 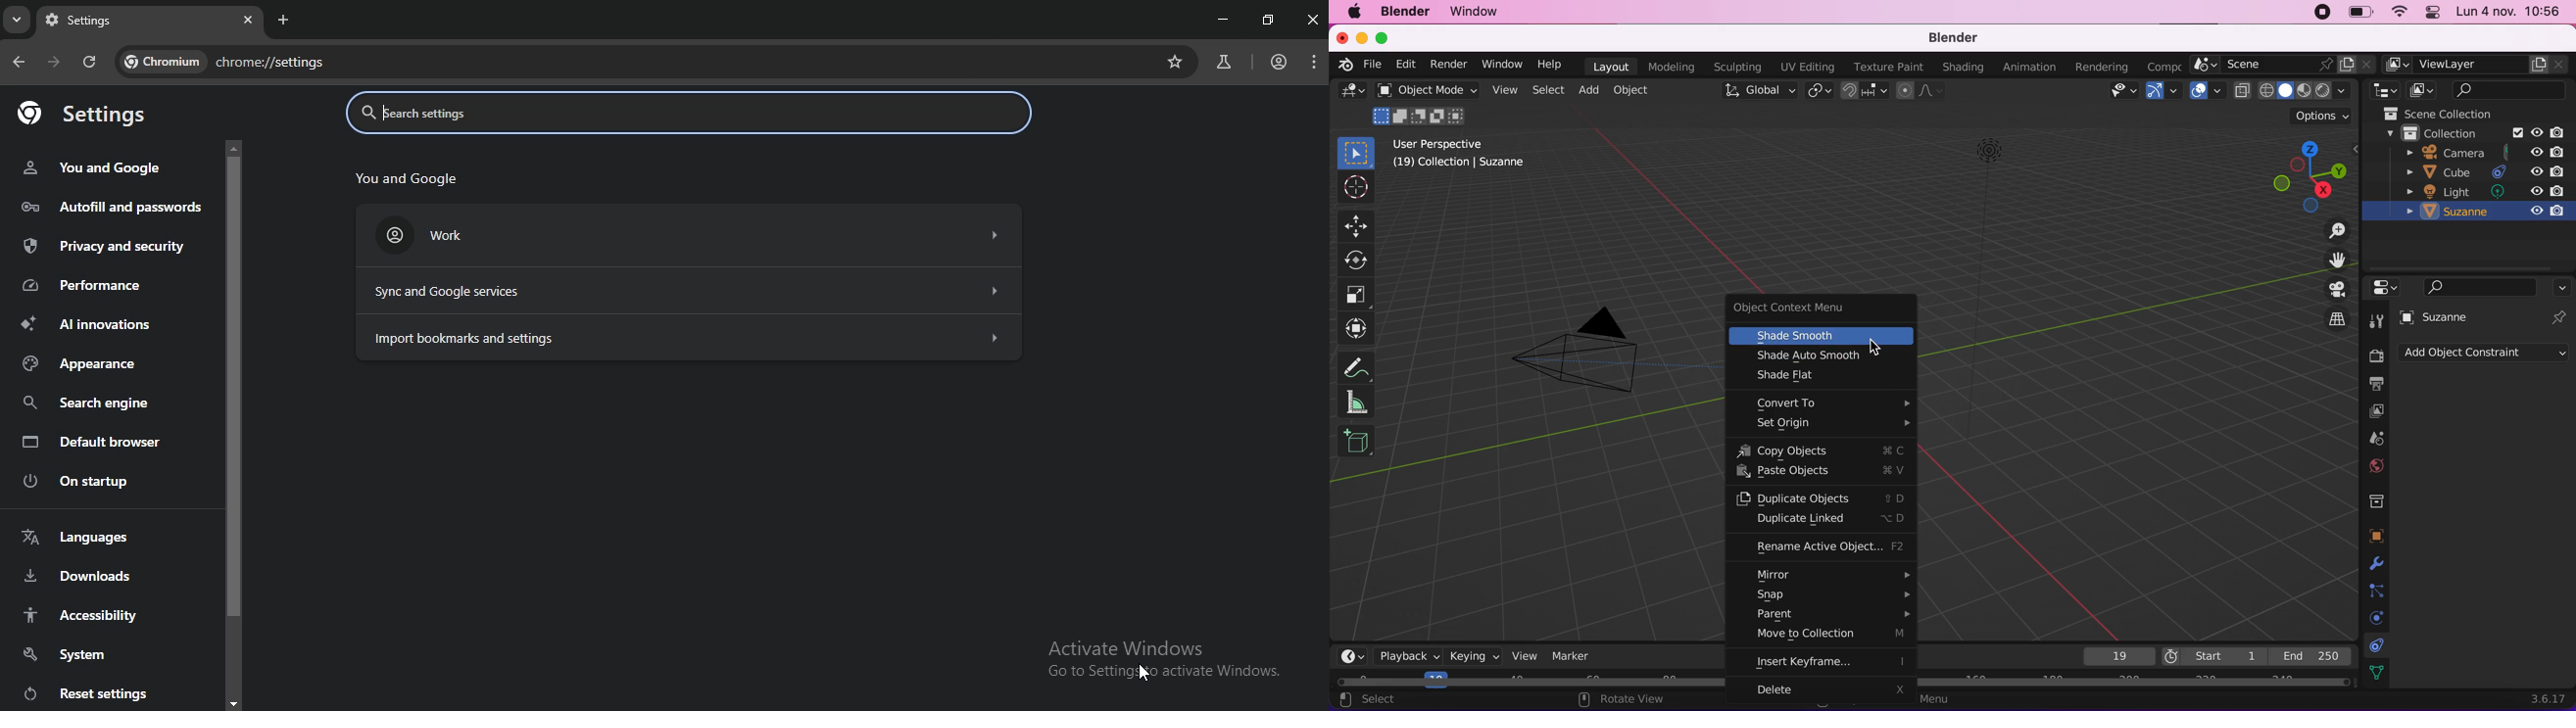 I want to click on delete, so click(x=1829, y=691).